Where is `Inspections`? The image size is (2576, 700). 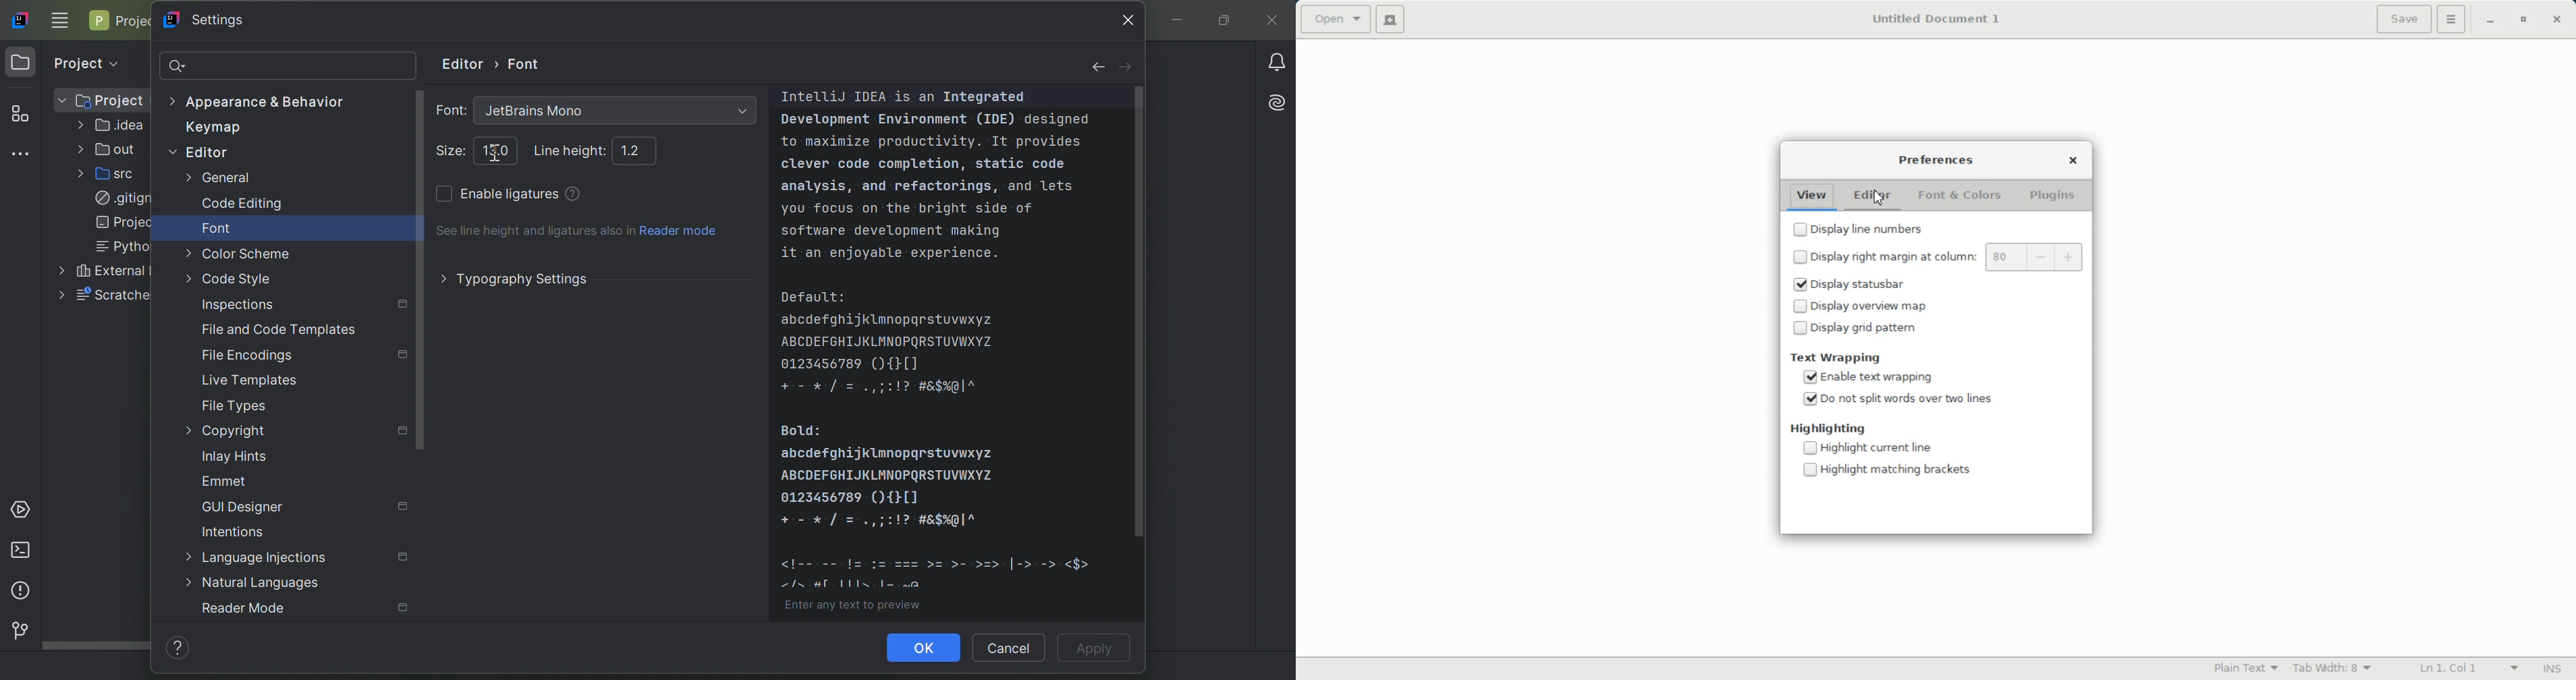 Inspections is located at coordinates (238, 305).